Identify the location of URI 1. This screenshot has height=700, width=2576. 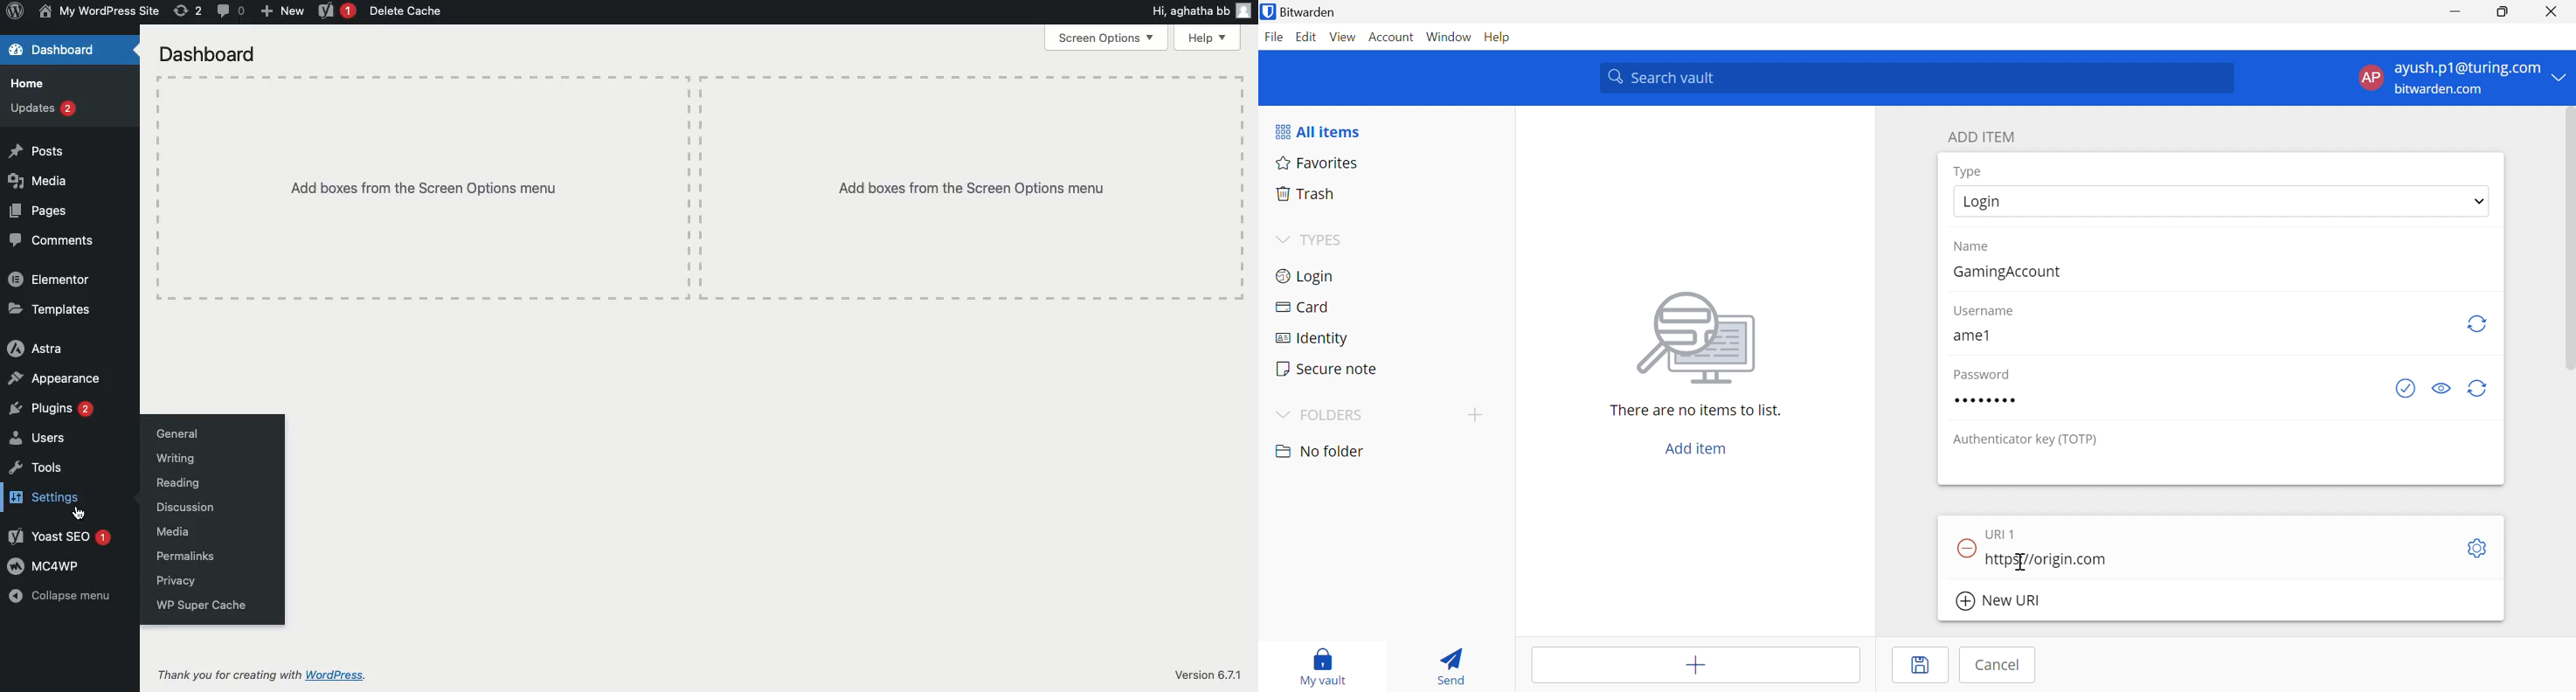
(2006, 533).